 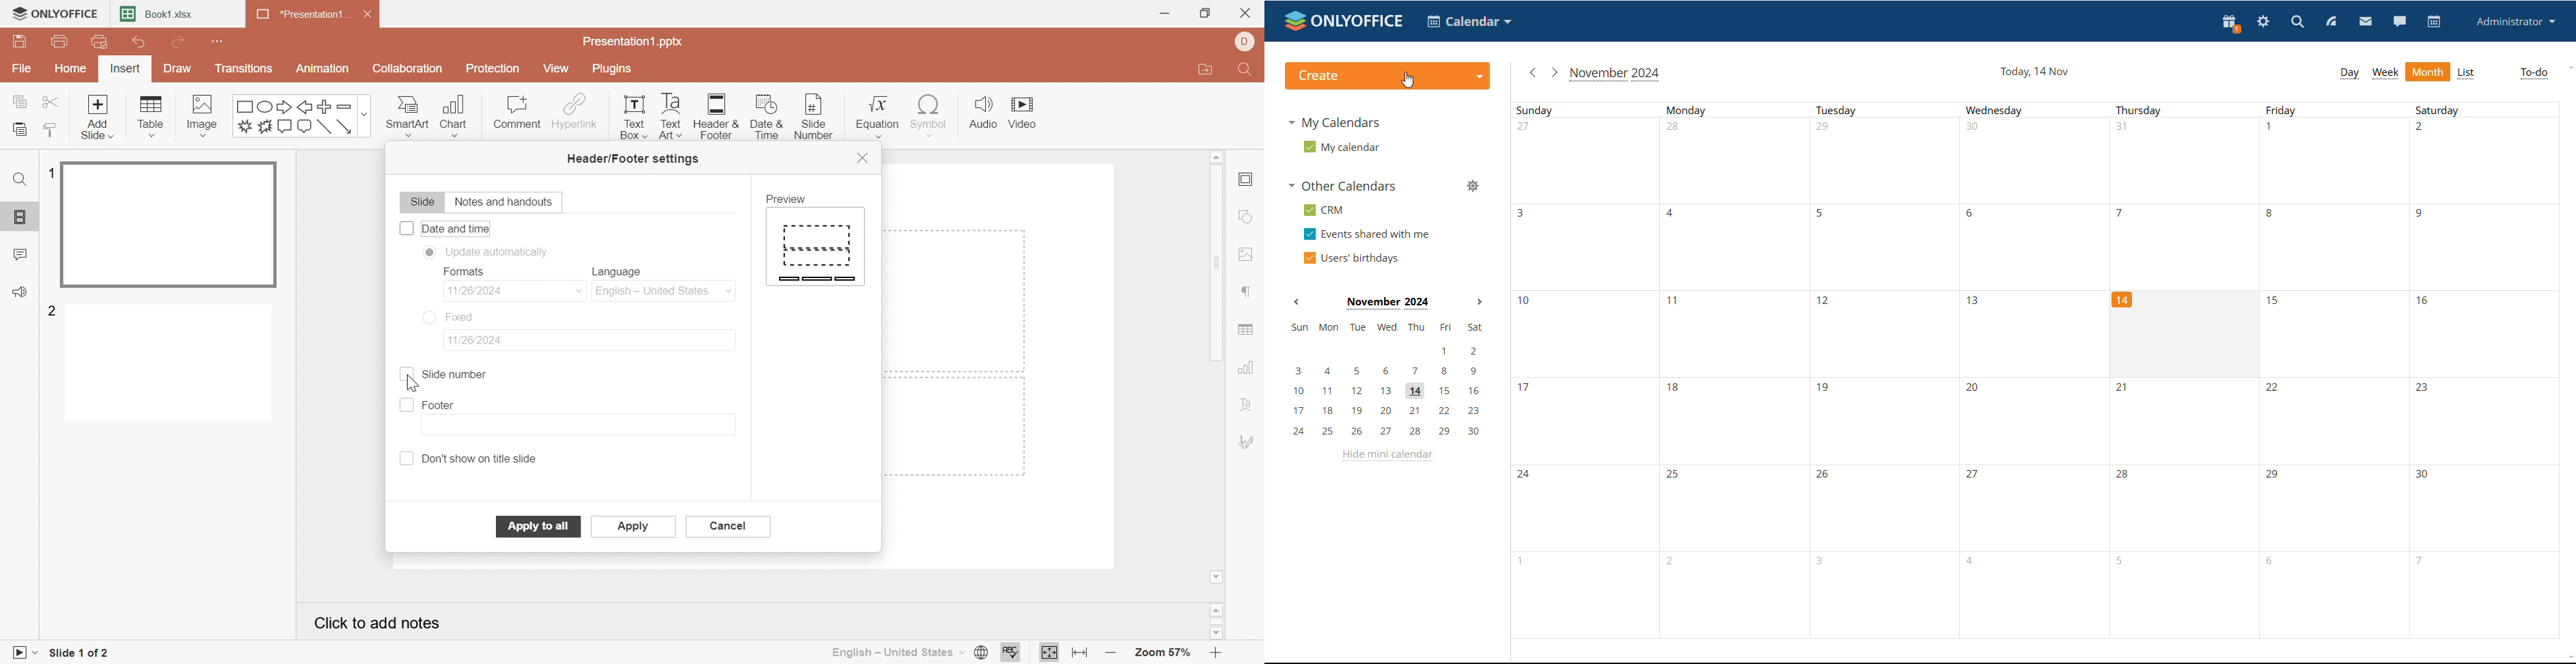 What do you see at coordinates (539, 526) in the screenshot?
I see `Apply` at bounding box center [539, 526].